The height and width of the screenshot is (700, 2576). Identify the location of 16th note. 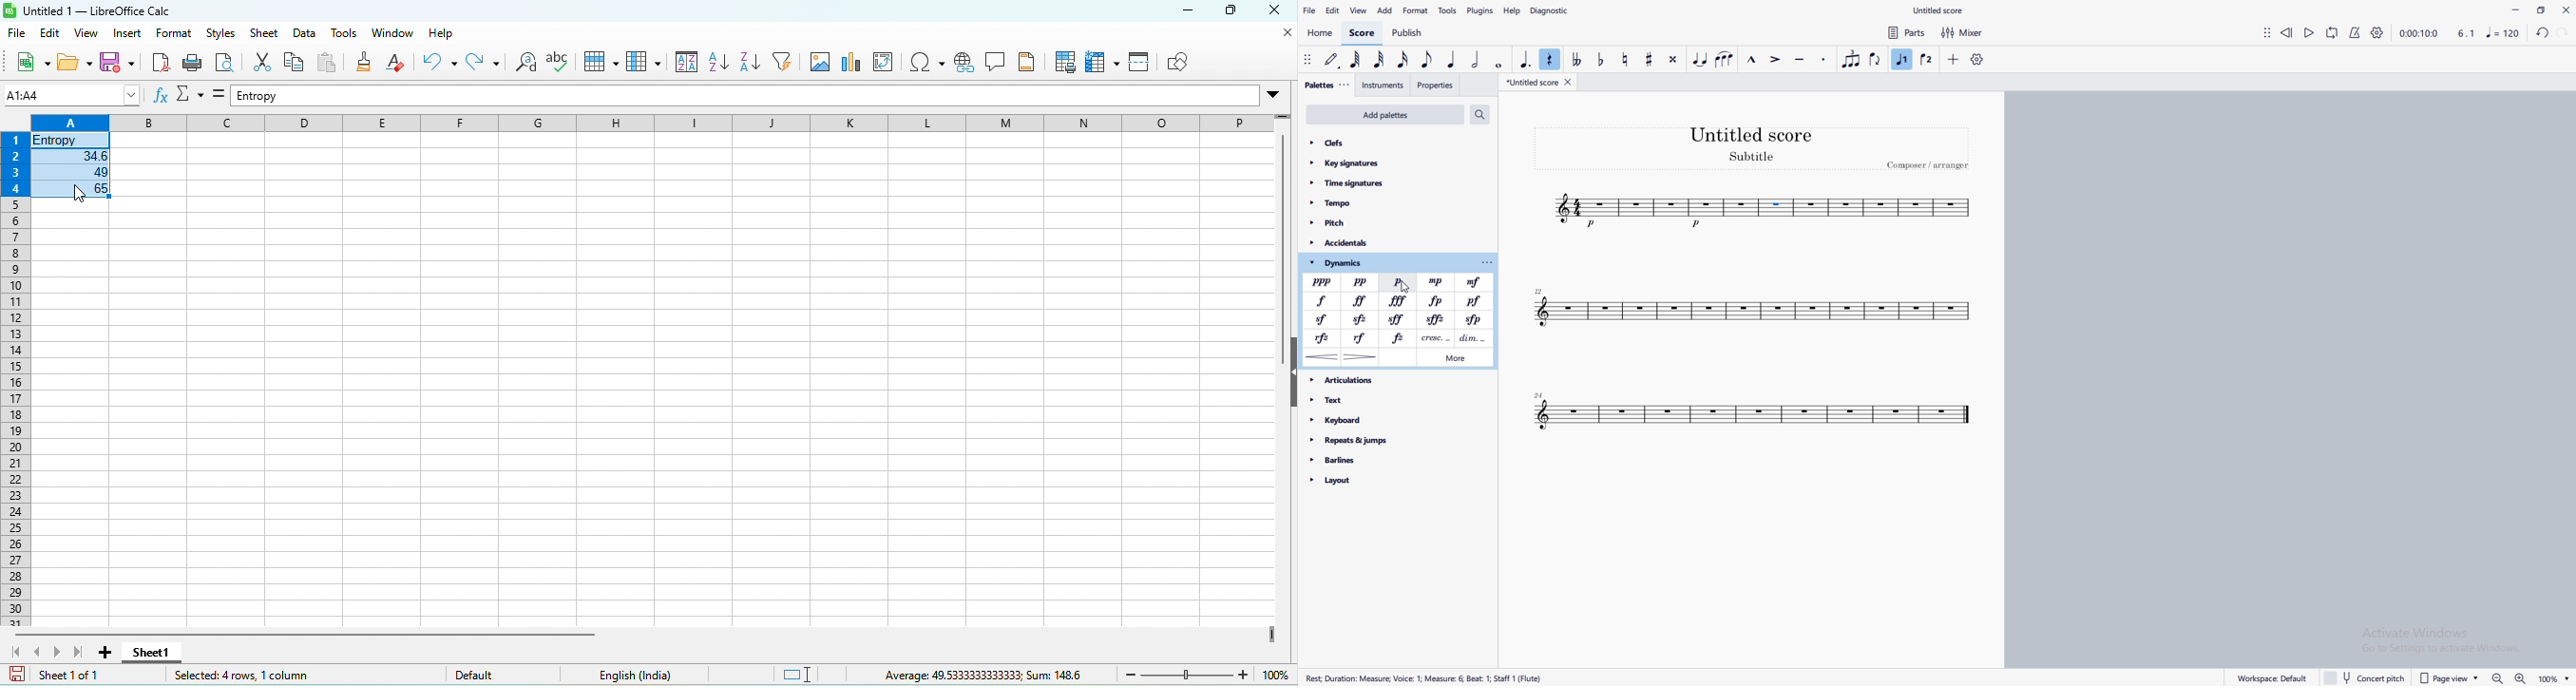
(1403, 60).